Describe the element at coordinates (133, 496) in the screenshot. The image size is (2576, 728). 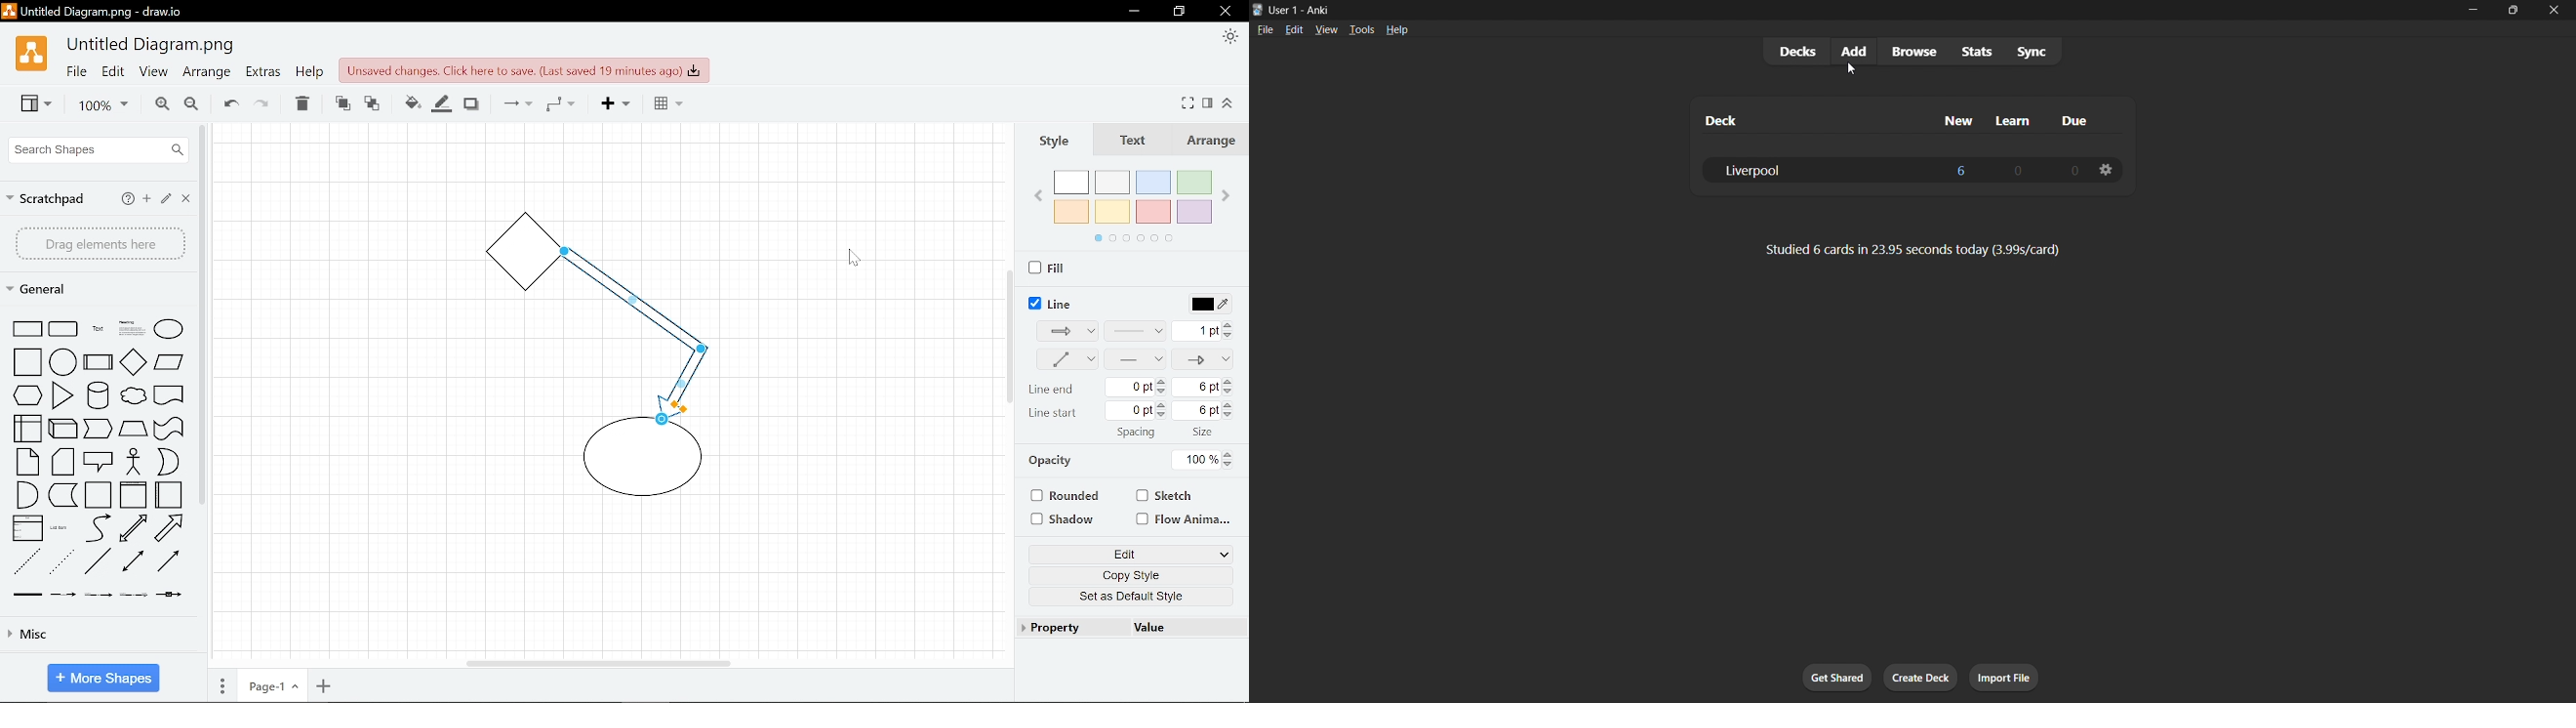
I see `shape` at that location.